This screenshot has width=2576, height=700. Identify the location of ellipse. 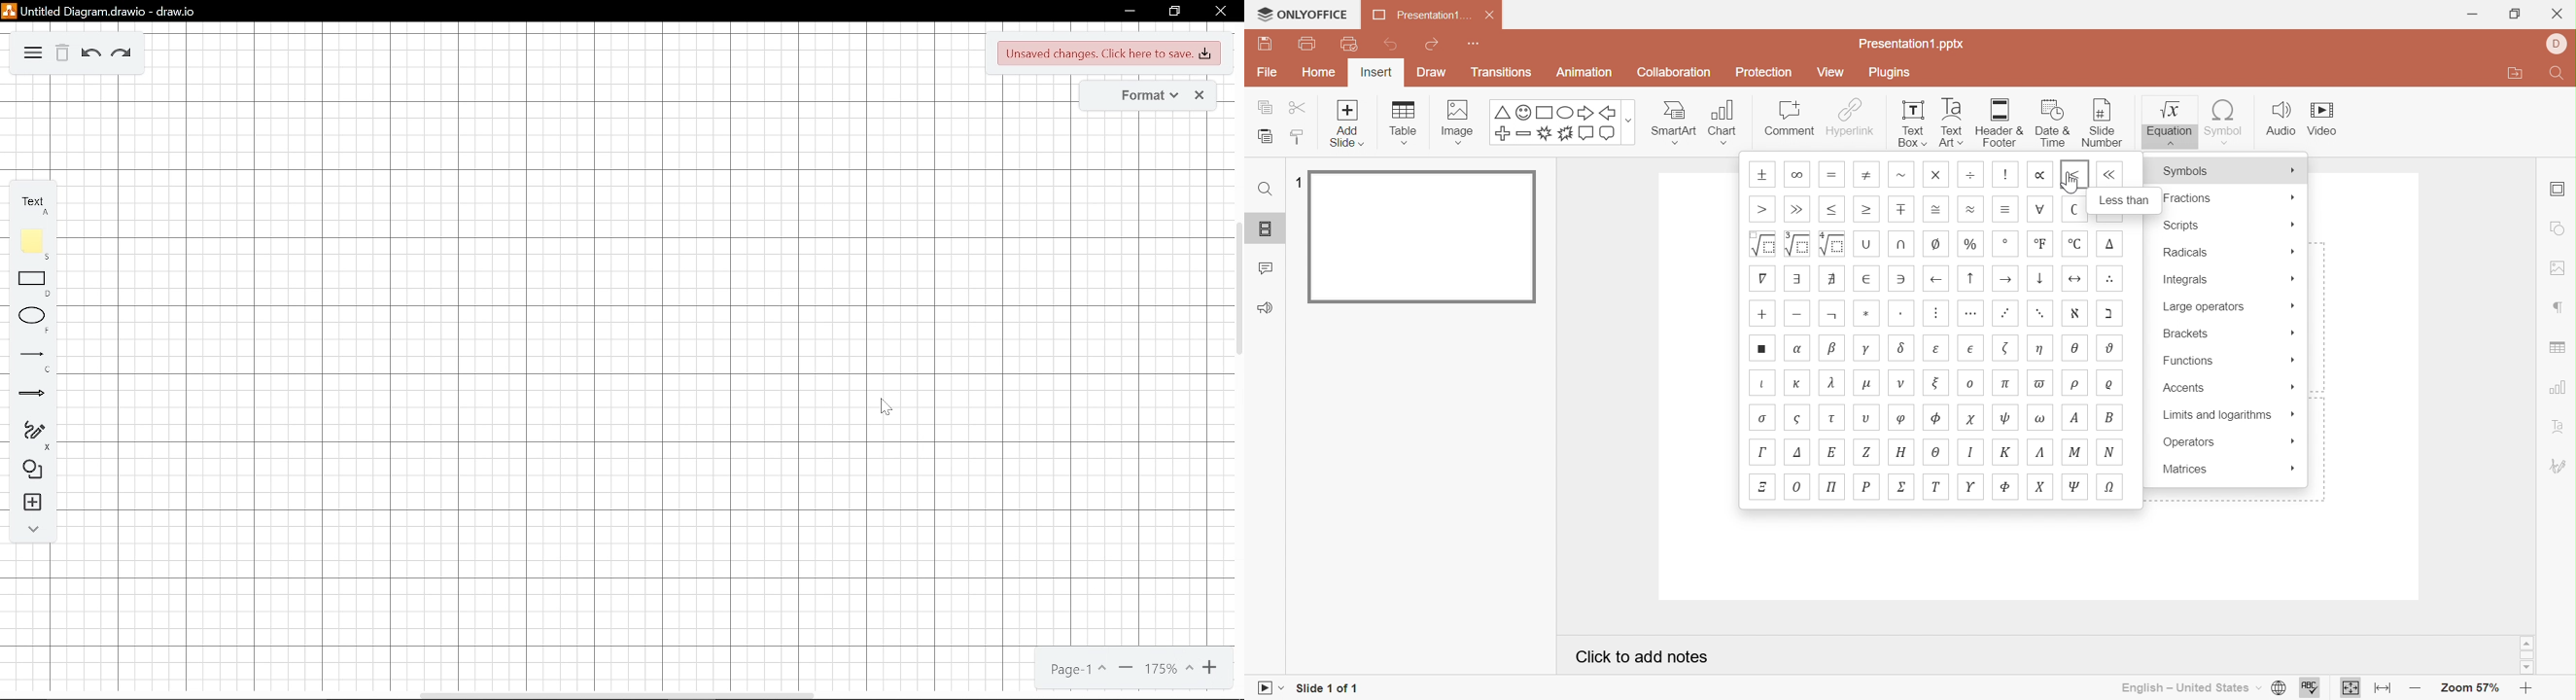
(26, 321).